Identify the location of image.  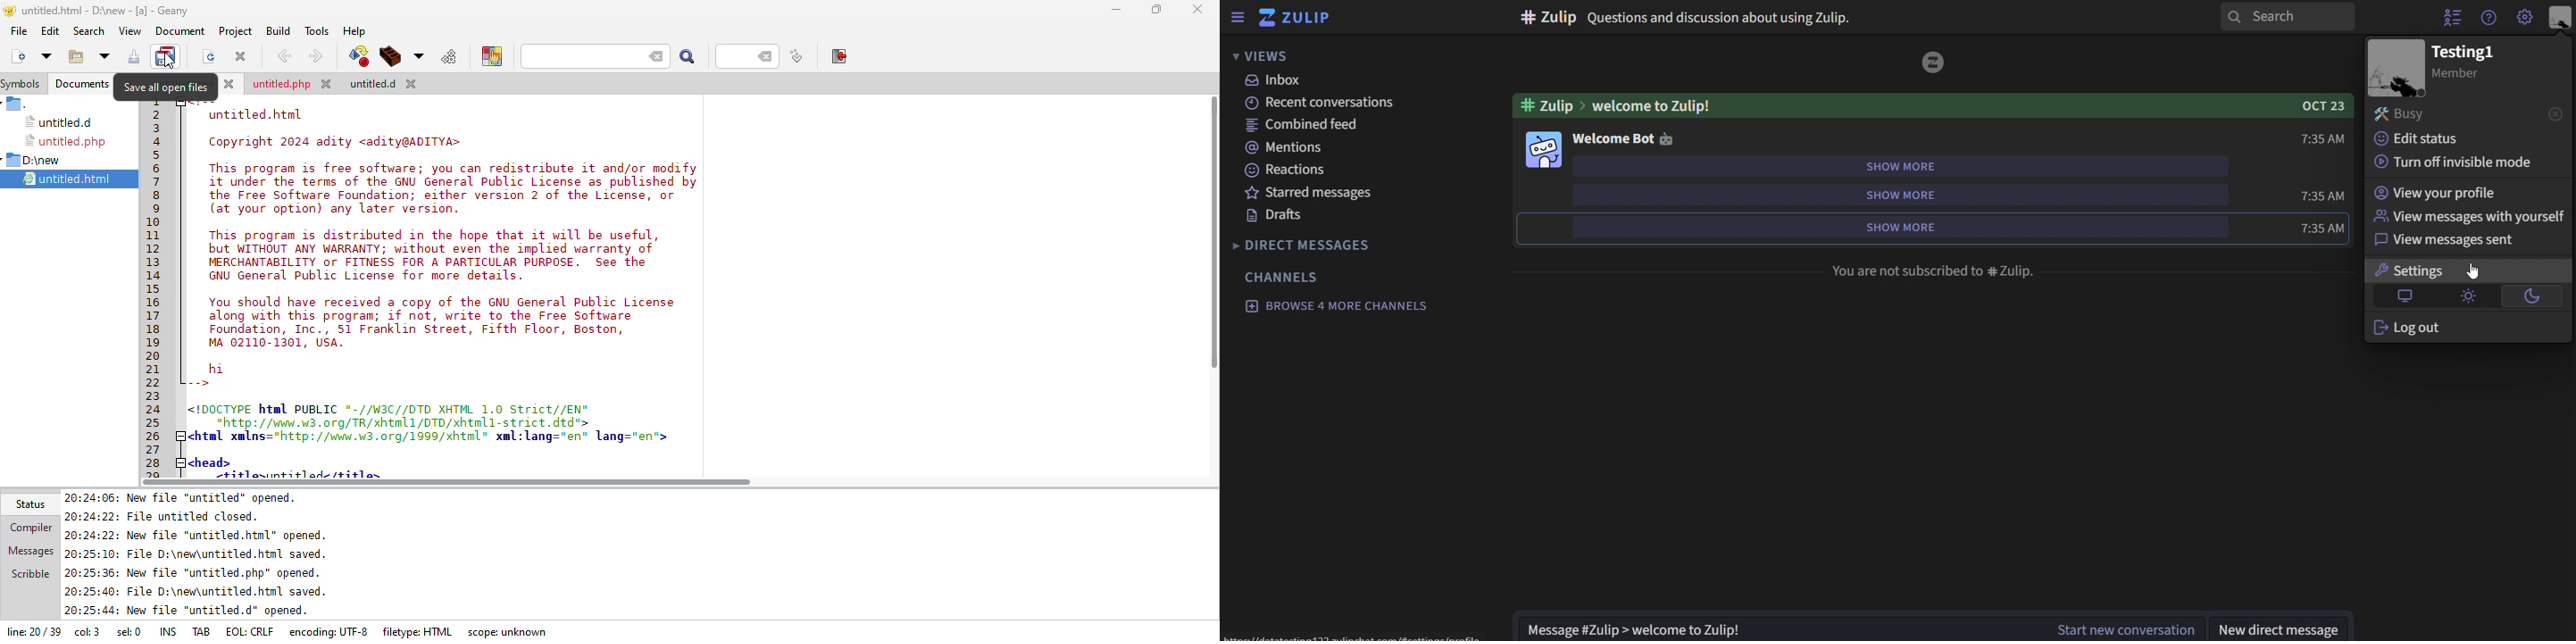
(1545, 150).